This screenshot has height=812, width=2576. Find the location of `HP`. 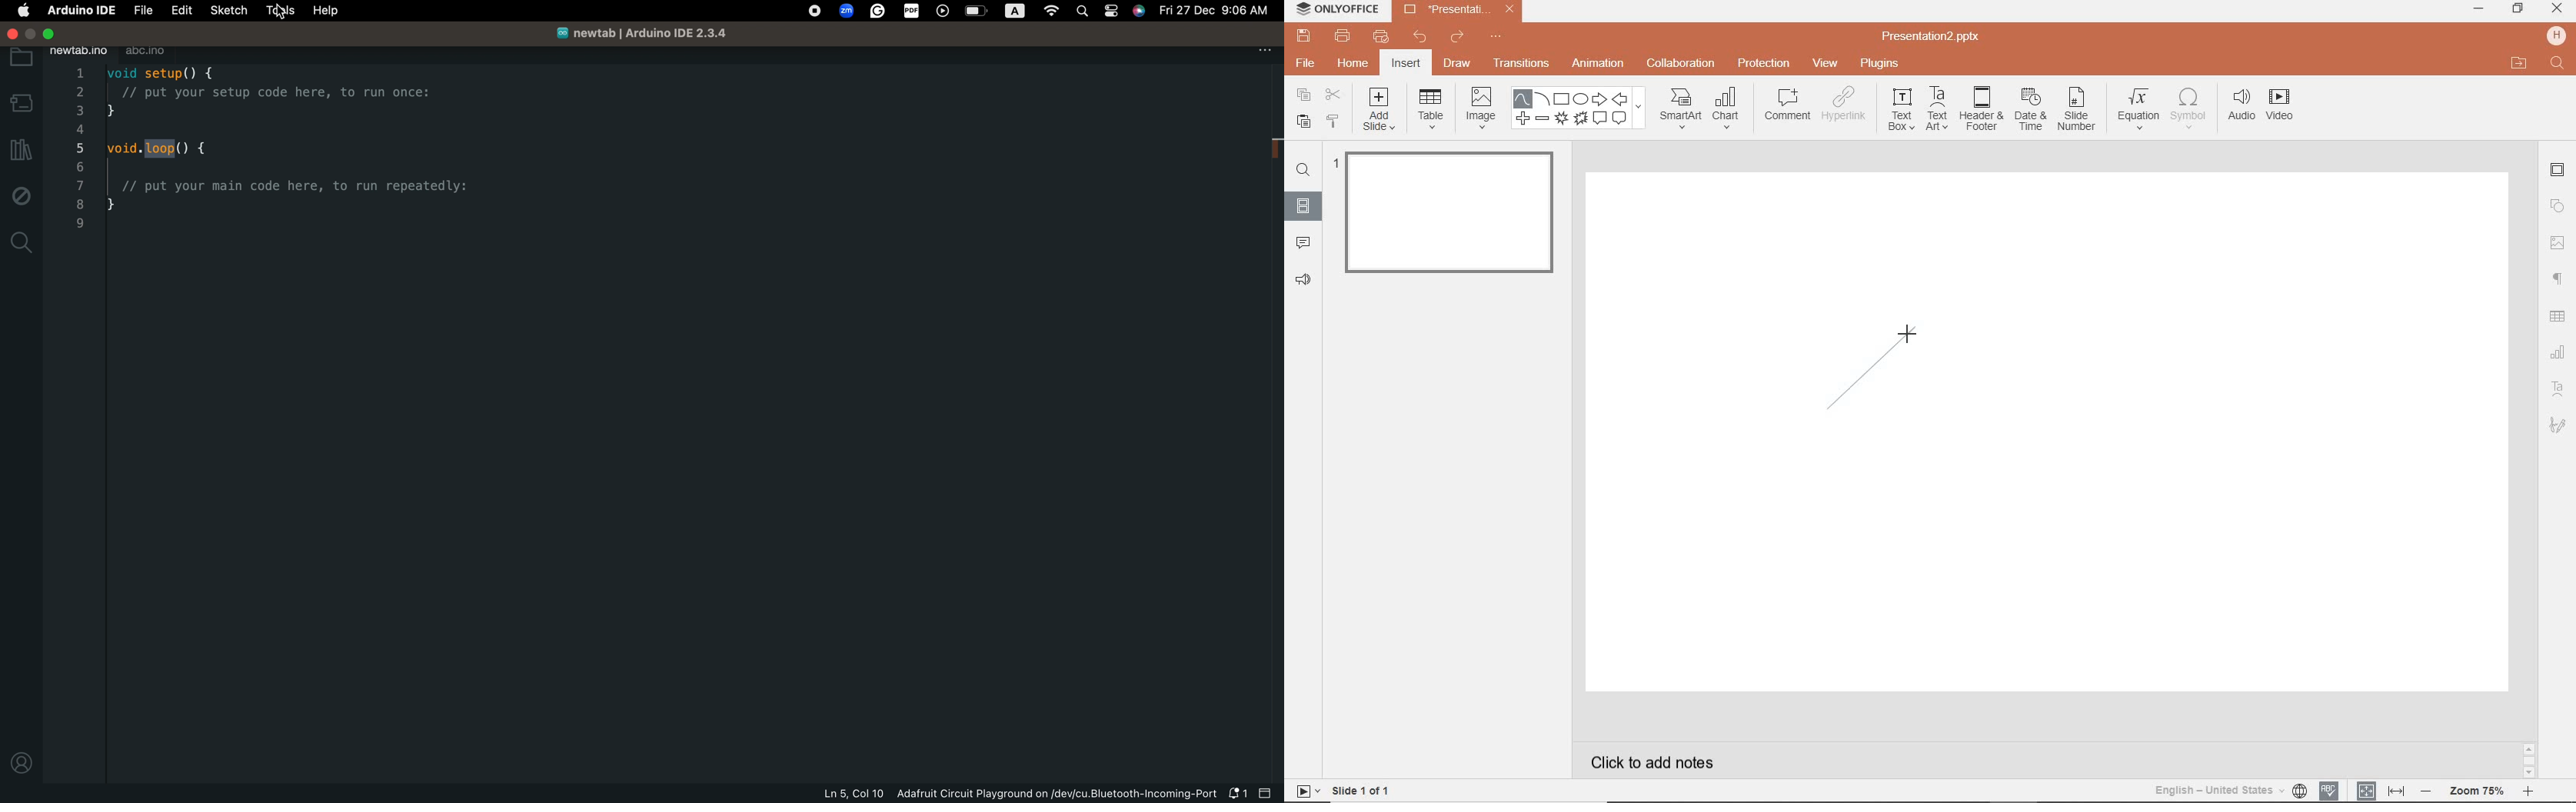

HP is located at coordinates (2554, 35).